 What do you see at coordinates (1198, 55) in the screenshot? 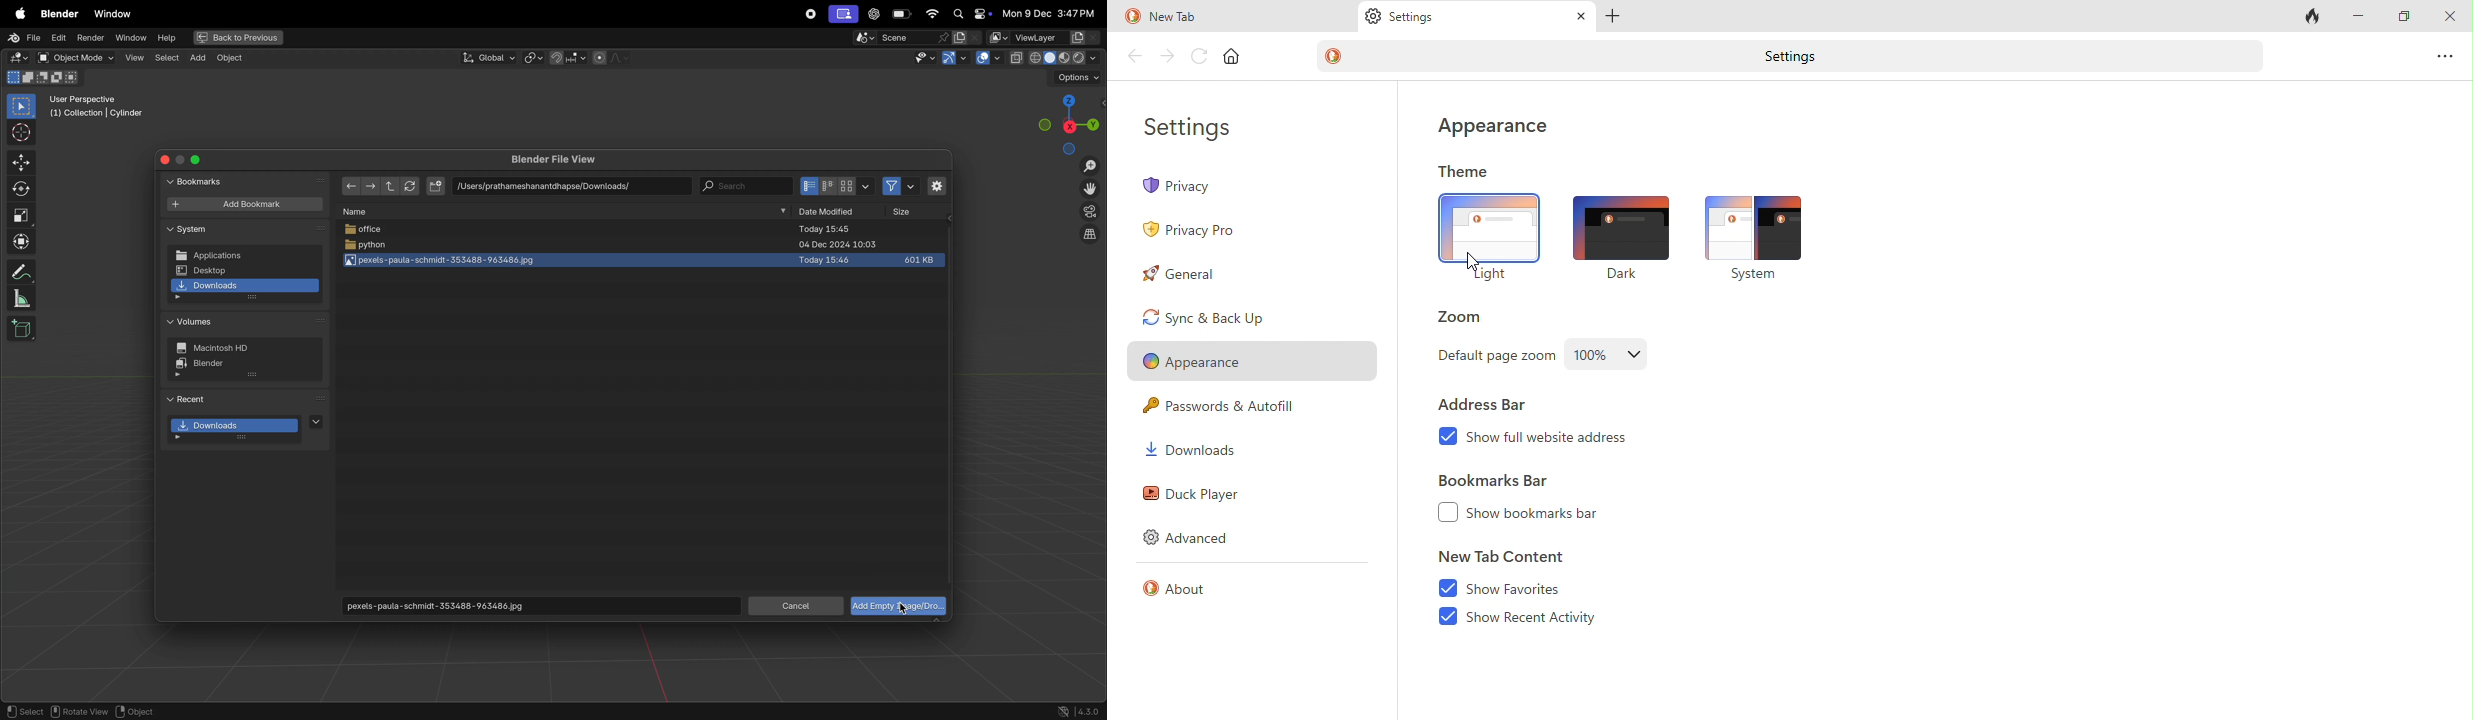
I see `refresh` at bounding box center [1198, 55].